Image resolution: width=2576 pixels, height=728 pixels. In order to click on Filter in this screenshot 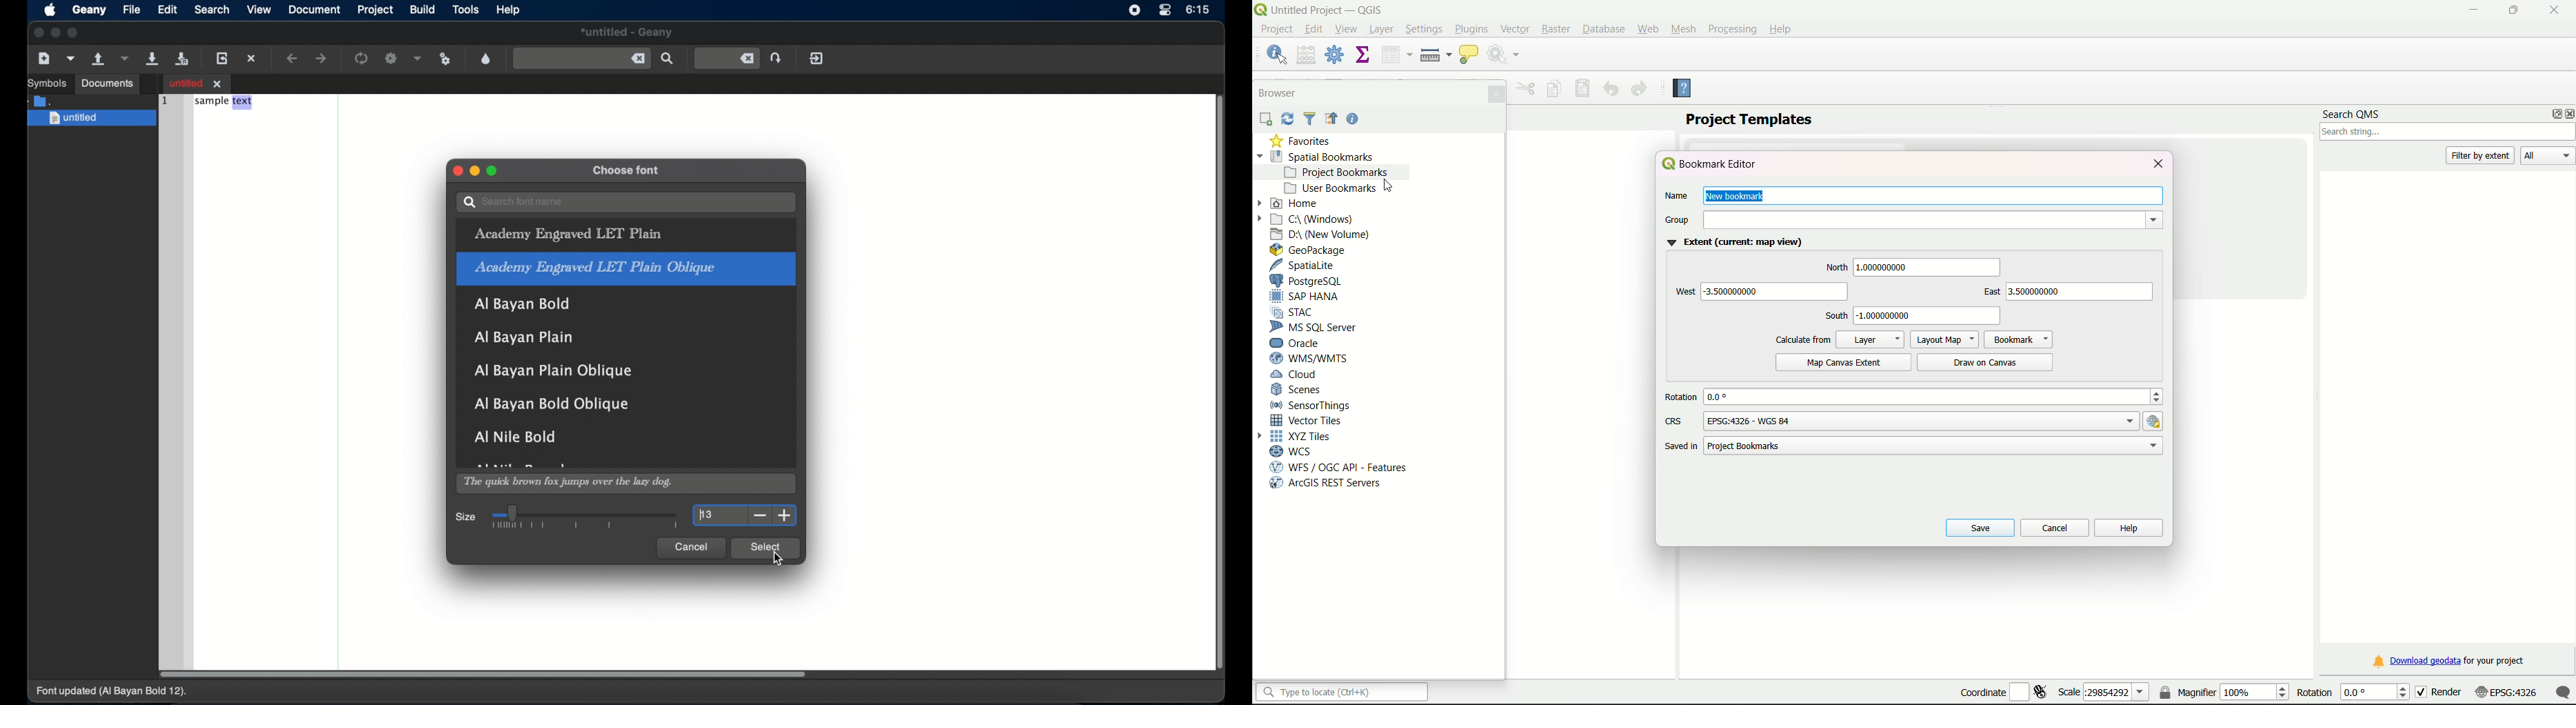, I will do `click(1310, 119)`.